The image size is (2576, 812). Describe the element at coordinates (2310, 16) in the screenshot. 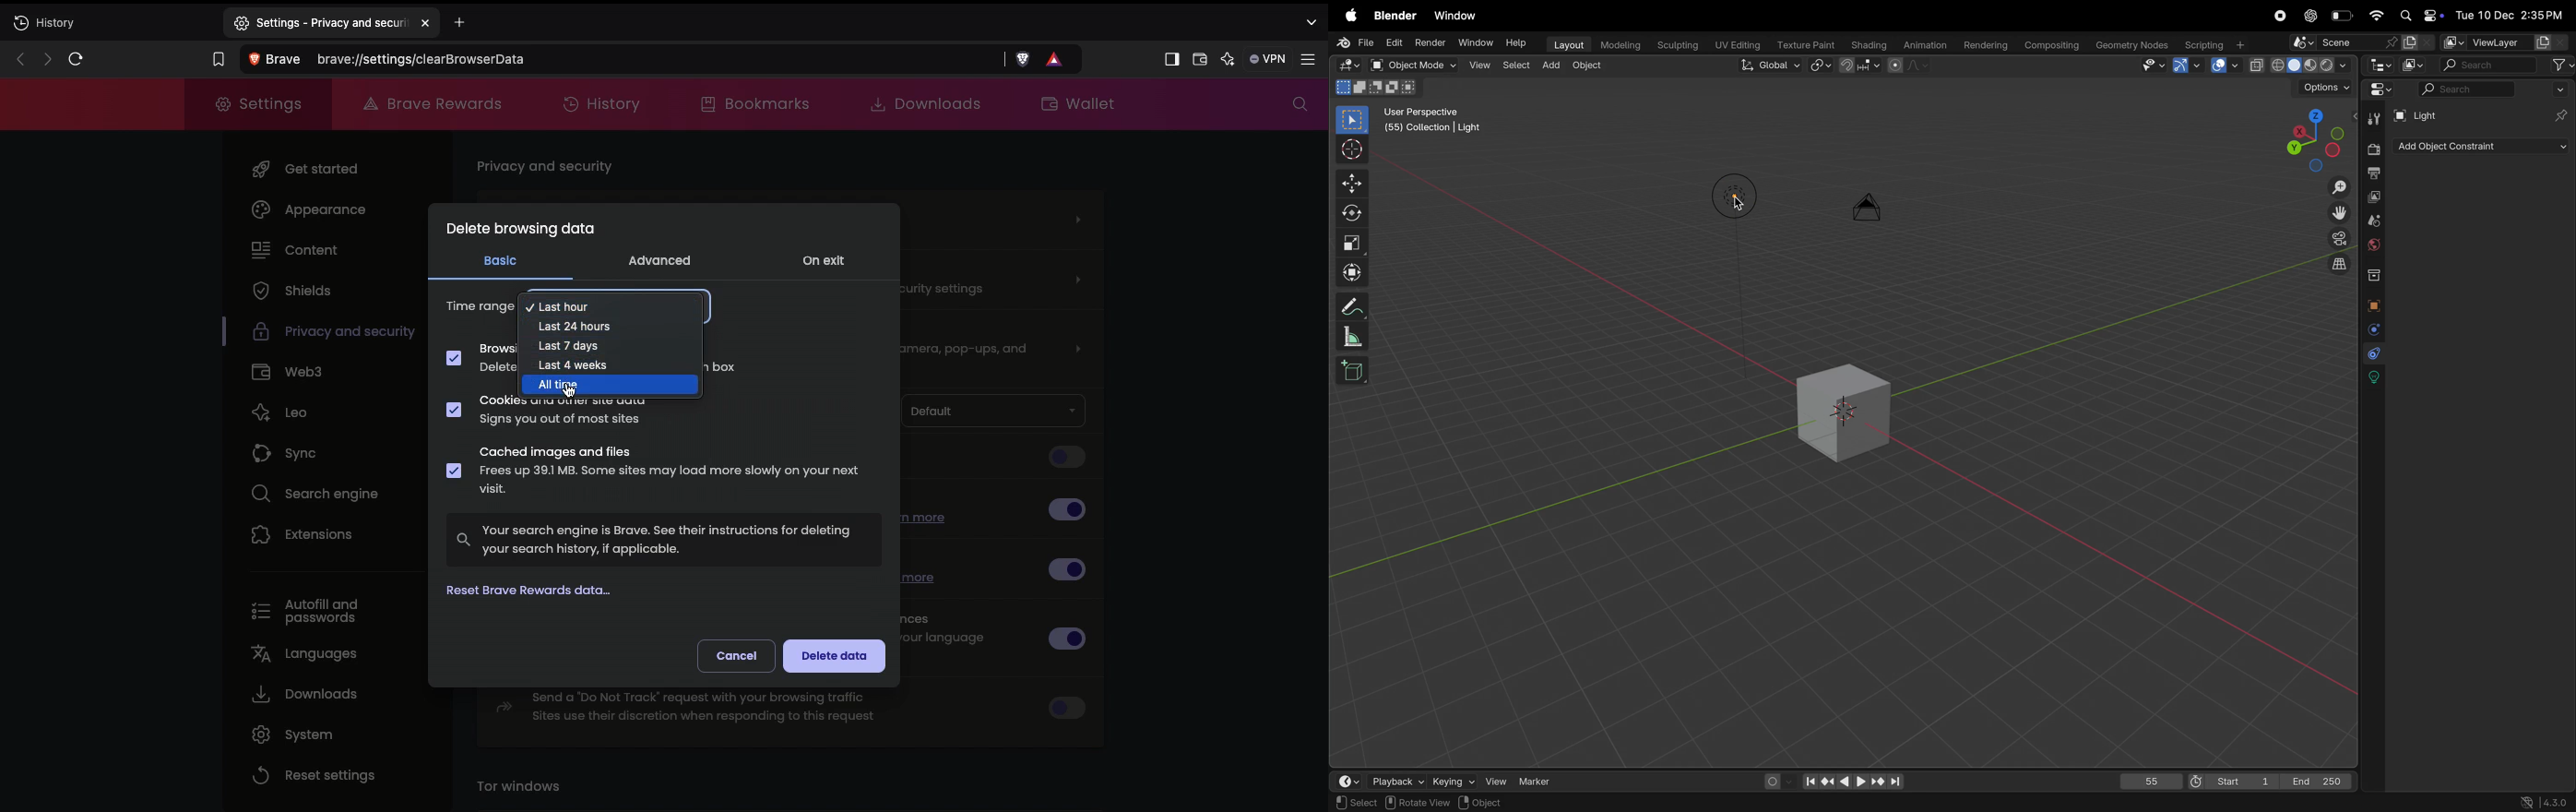

I see `cahtgpt` at that location.